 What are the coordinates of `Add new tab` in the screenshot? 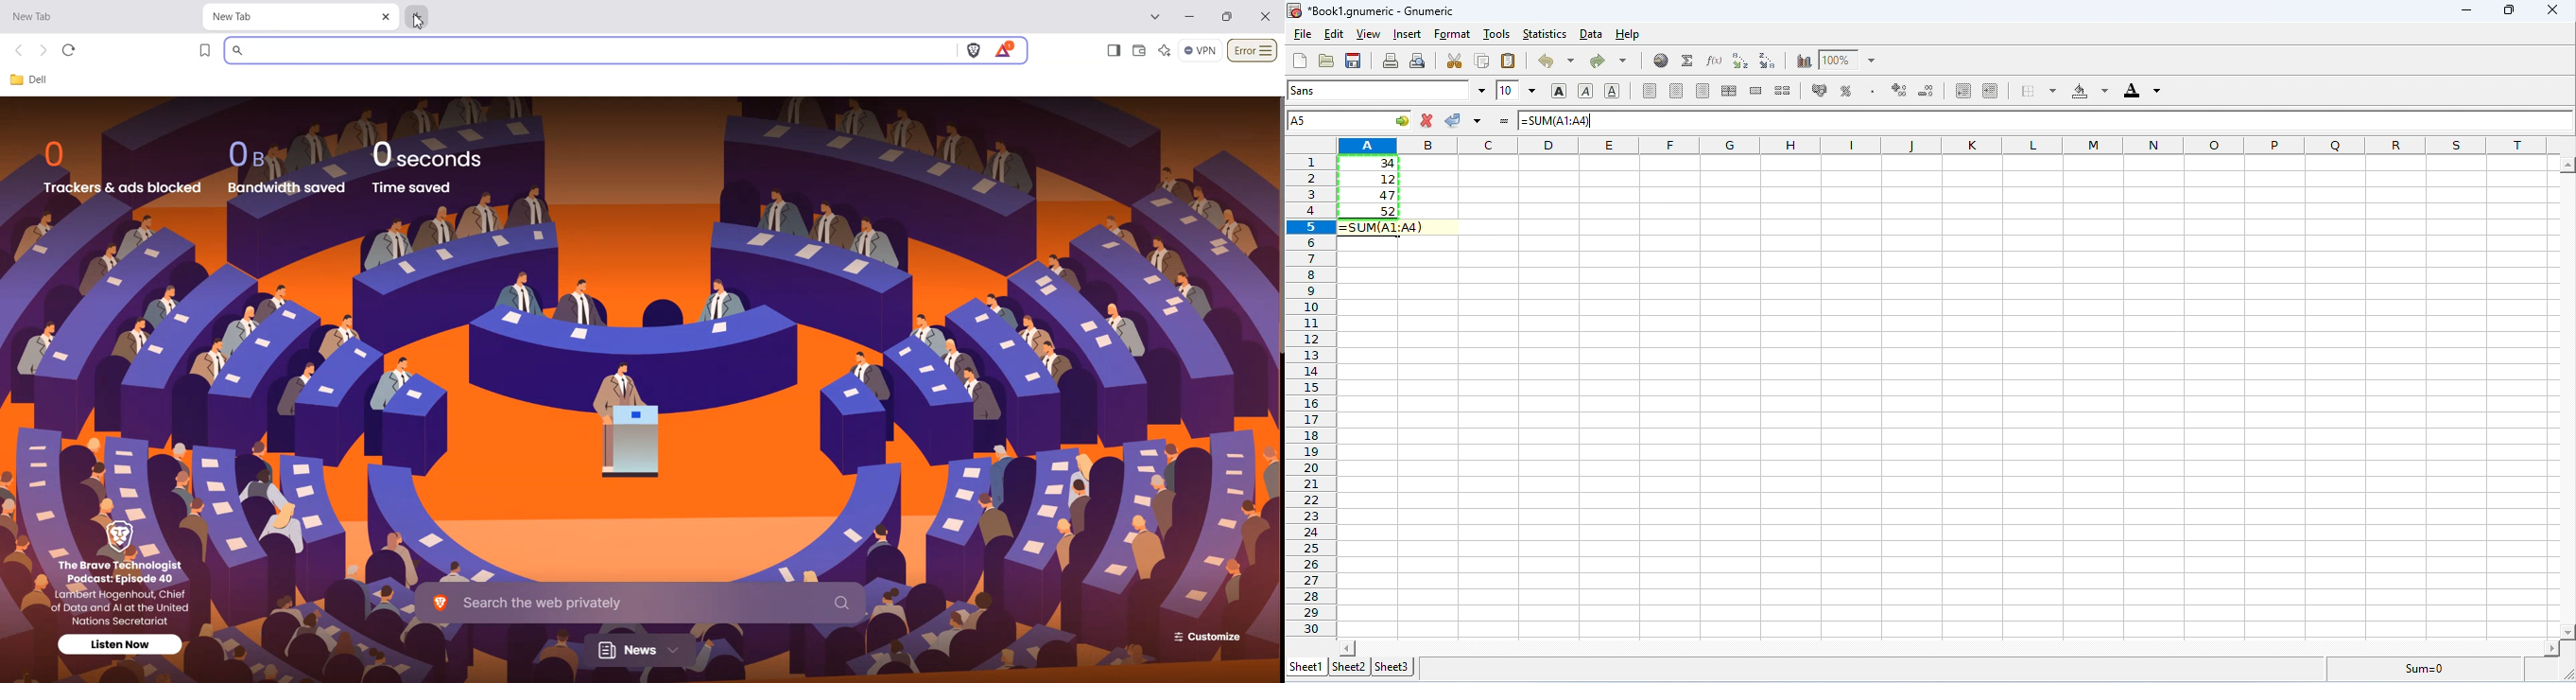 It's located at (418, 15).